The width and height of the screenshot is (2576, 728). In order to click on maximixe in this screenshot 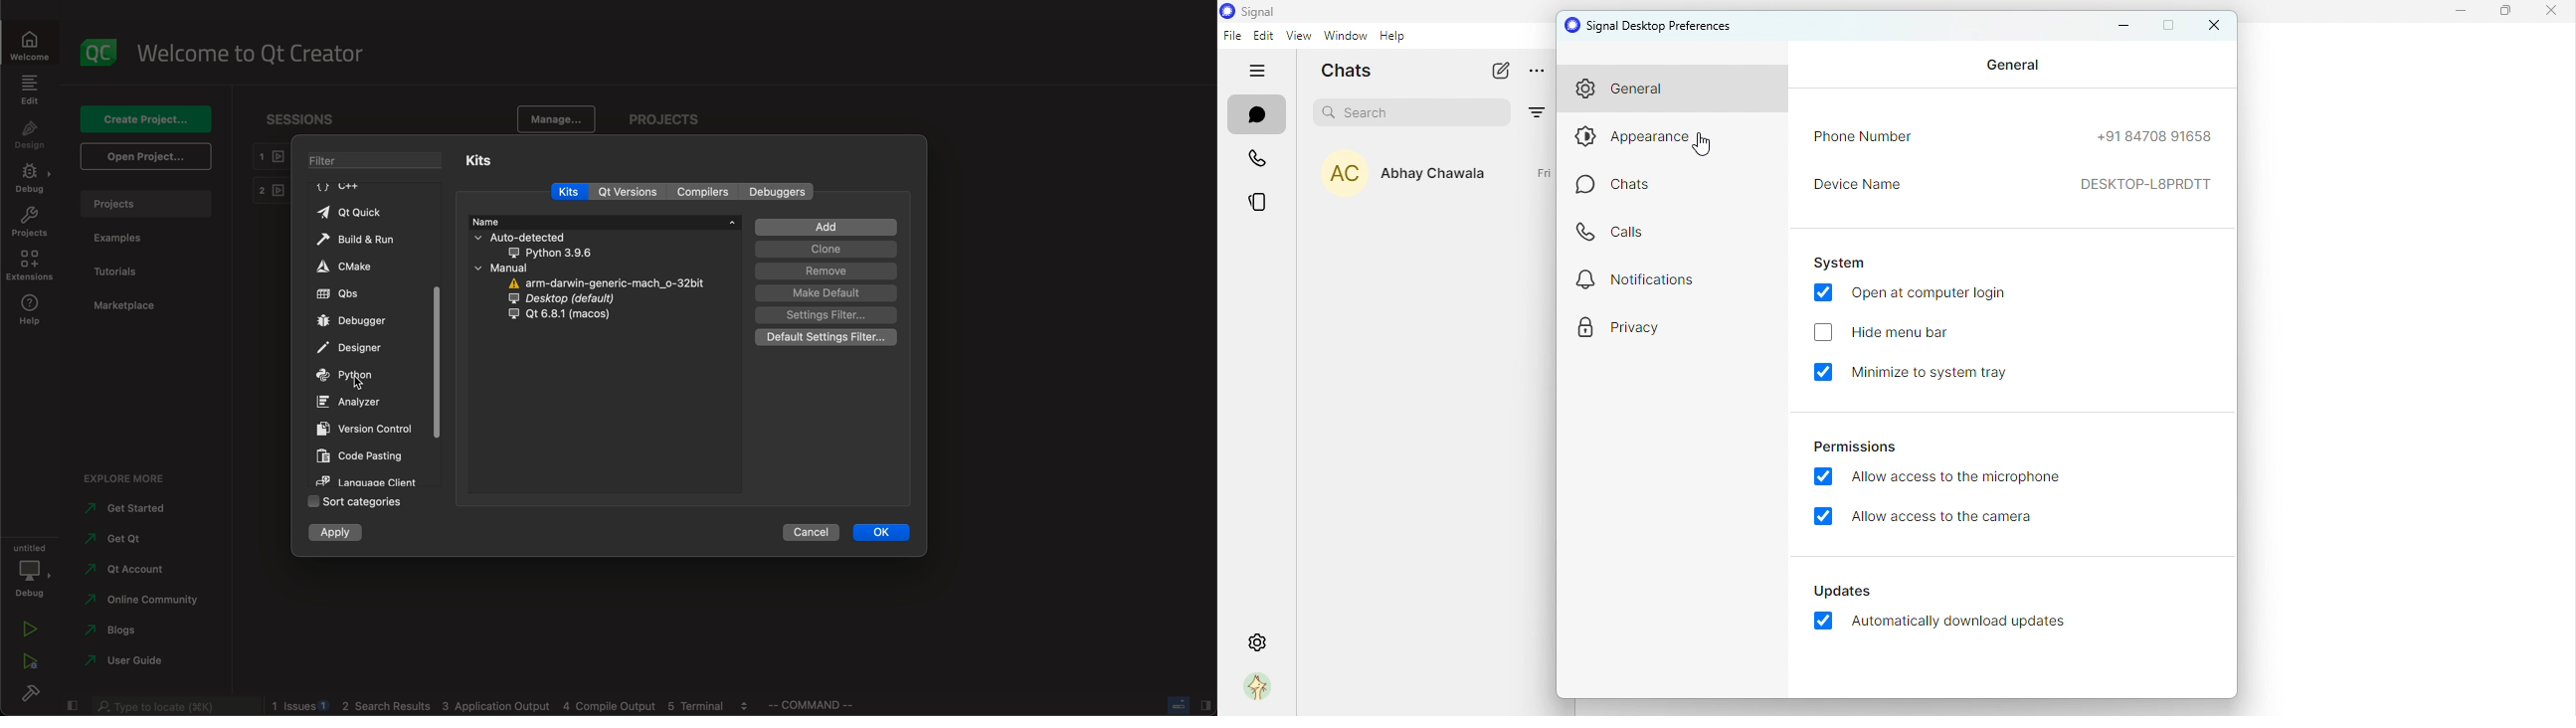, I will do `click(2509, 14)`.